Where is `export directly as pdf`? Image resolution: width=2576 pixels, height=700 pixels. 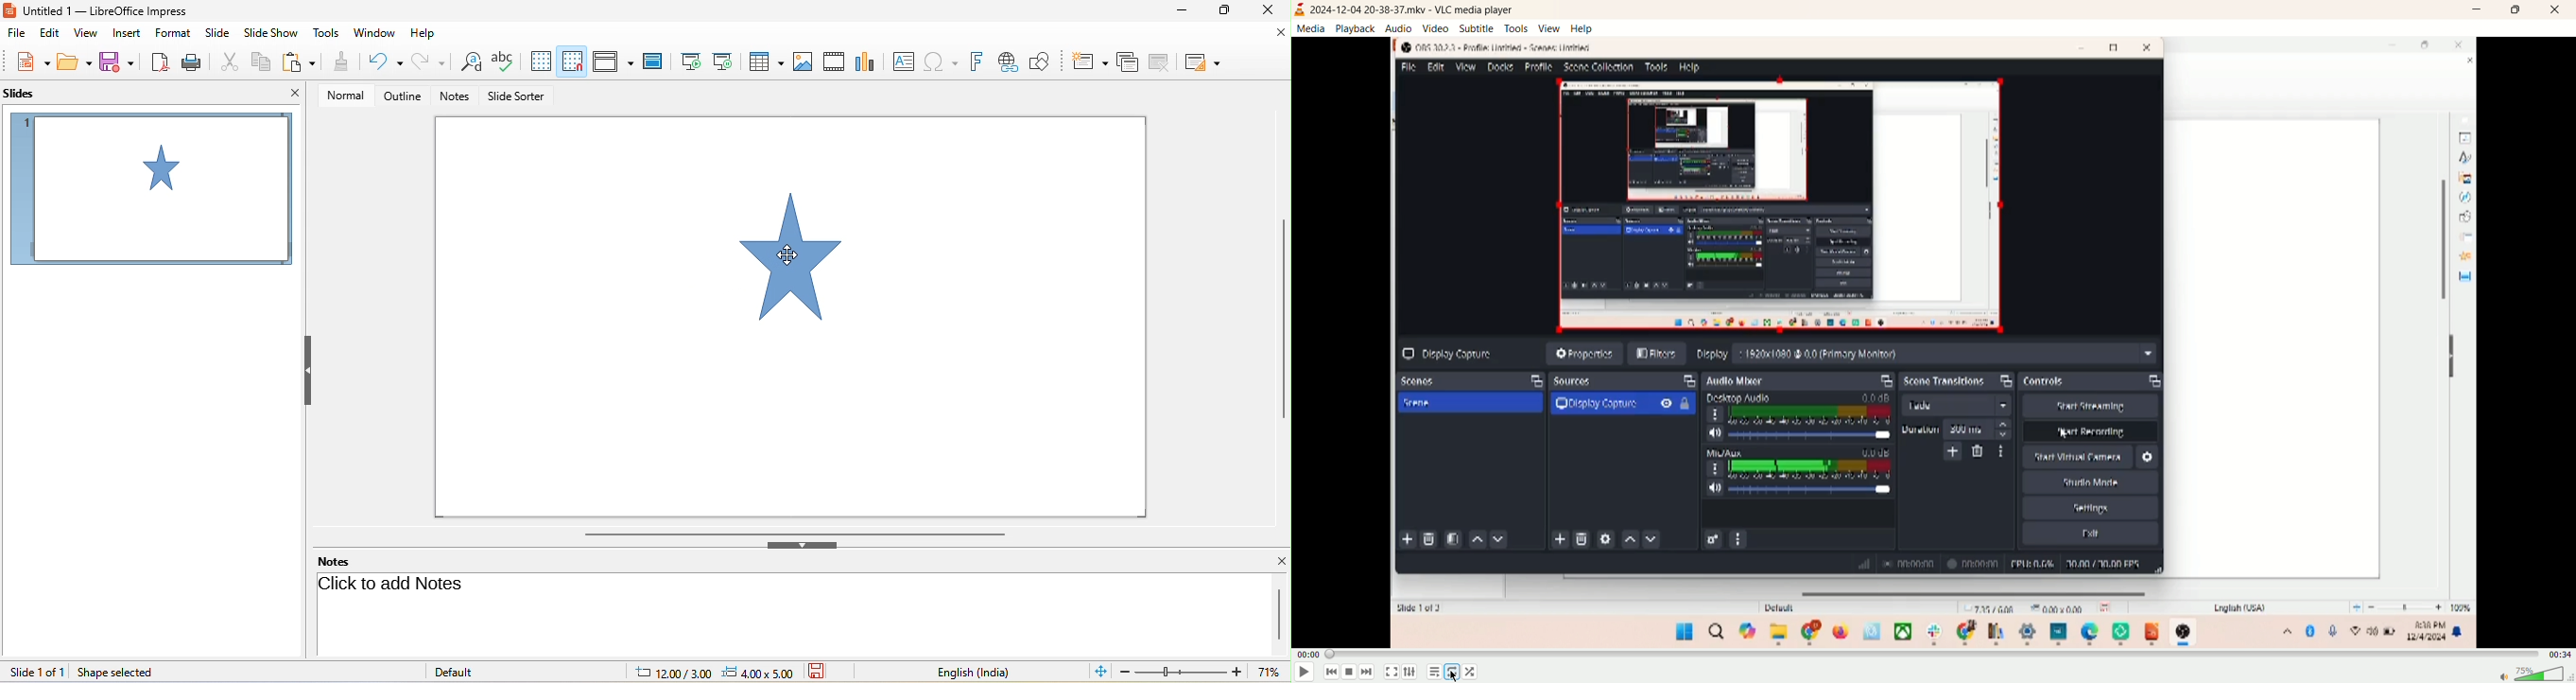 export directly as pdf is located at coordinates (157, 63).